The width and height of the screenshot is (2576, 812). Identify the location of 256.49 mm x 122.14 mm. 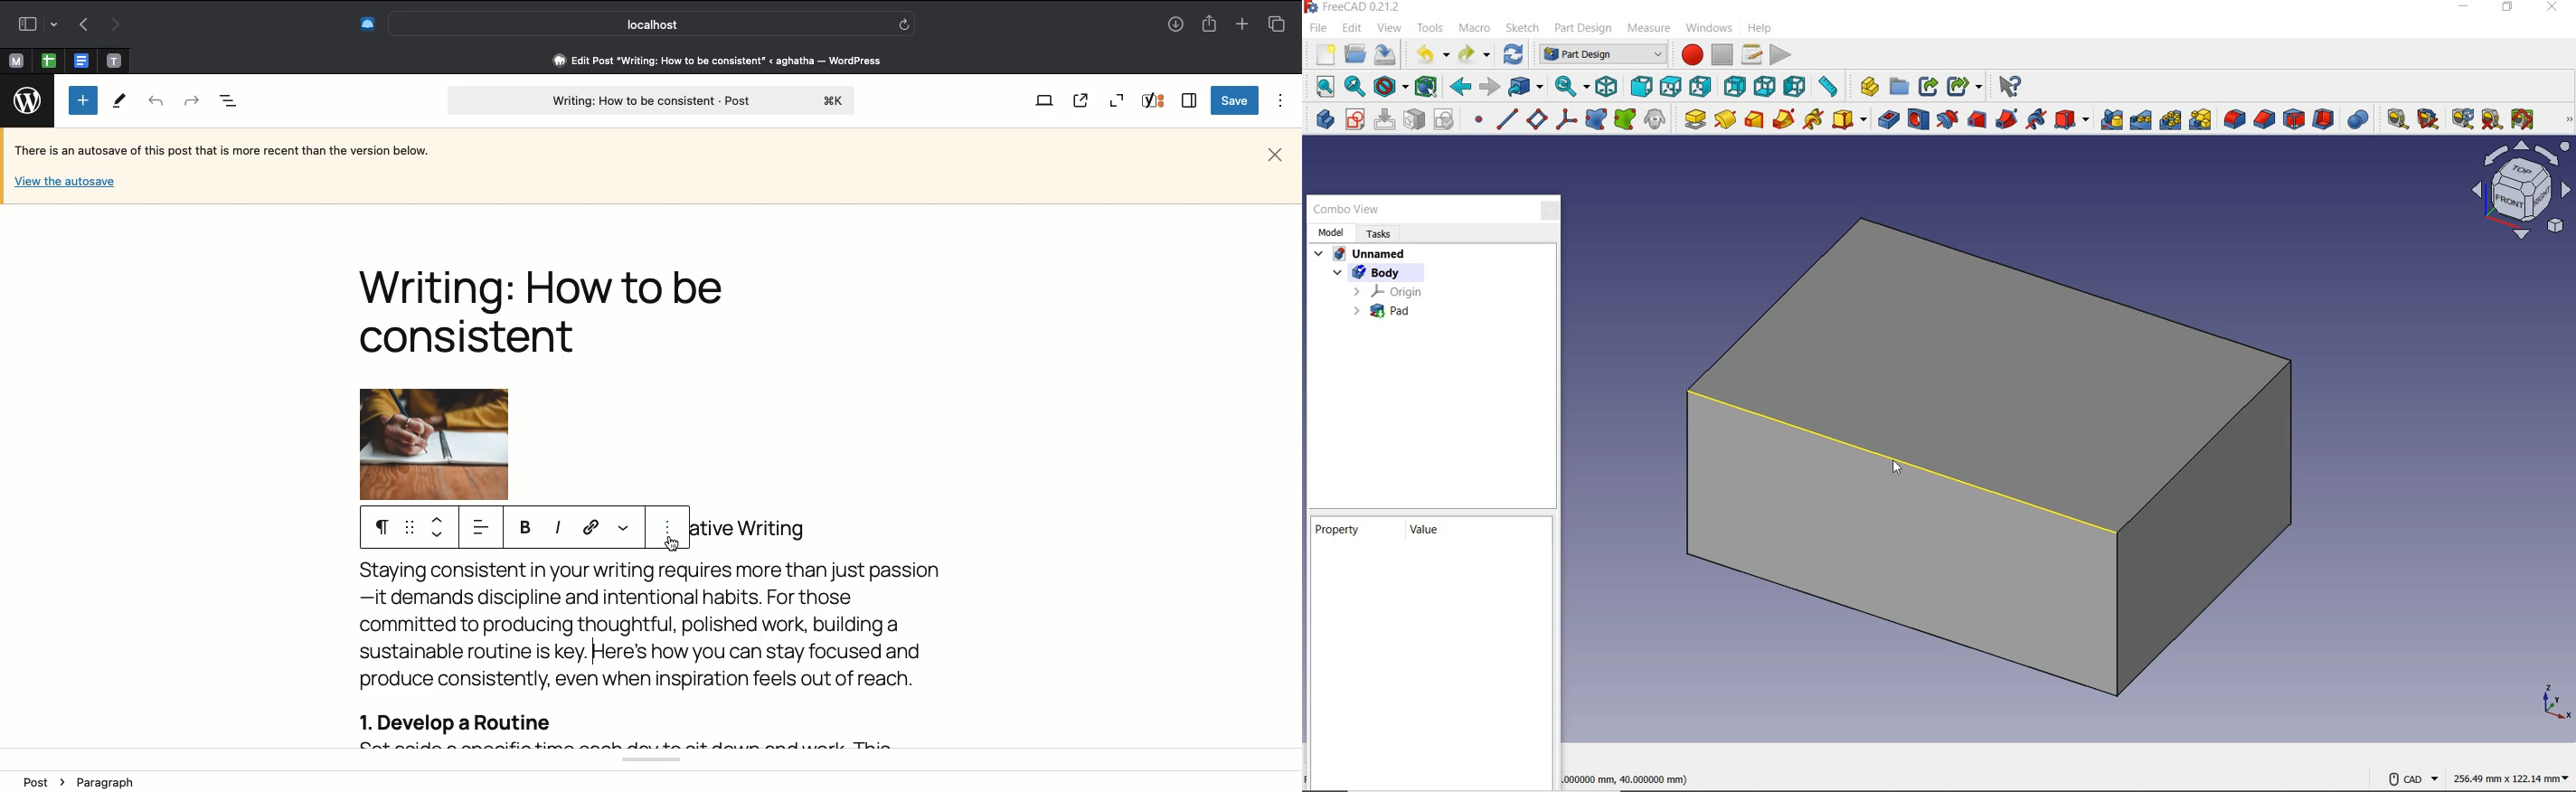
(2511, 777).